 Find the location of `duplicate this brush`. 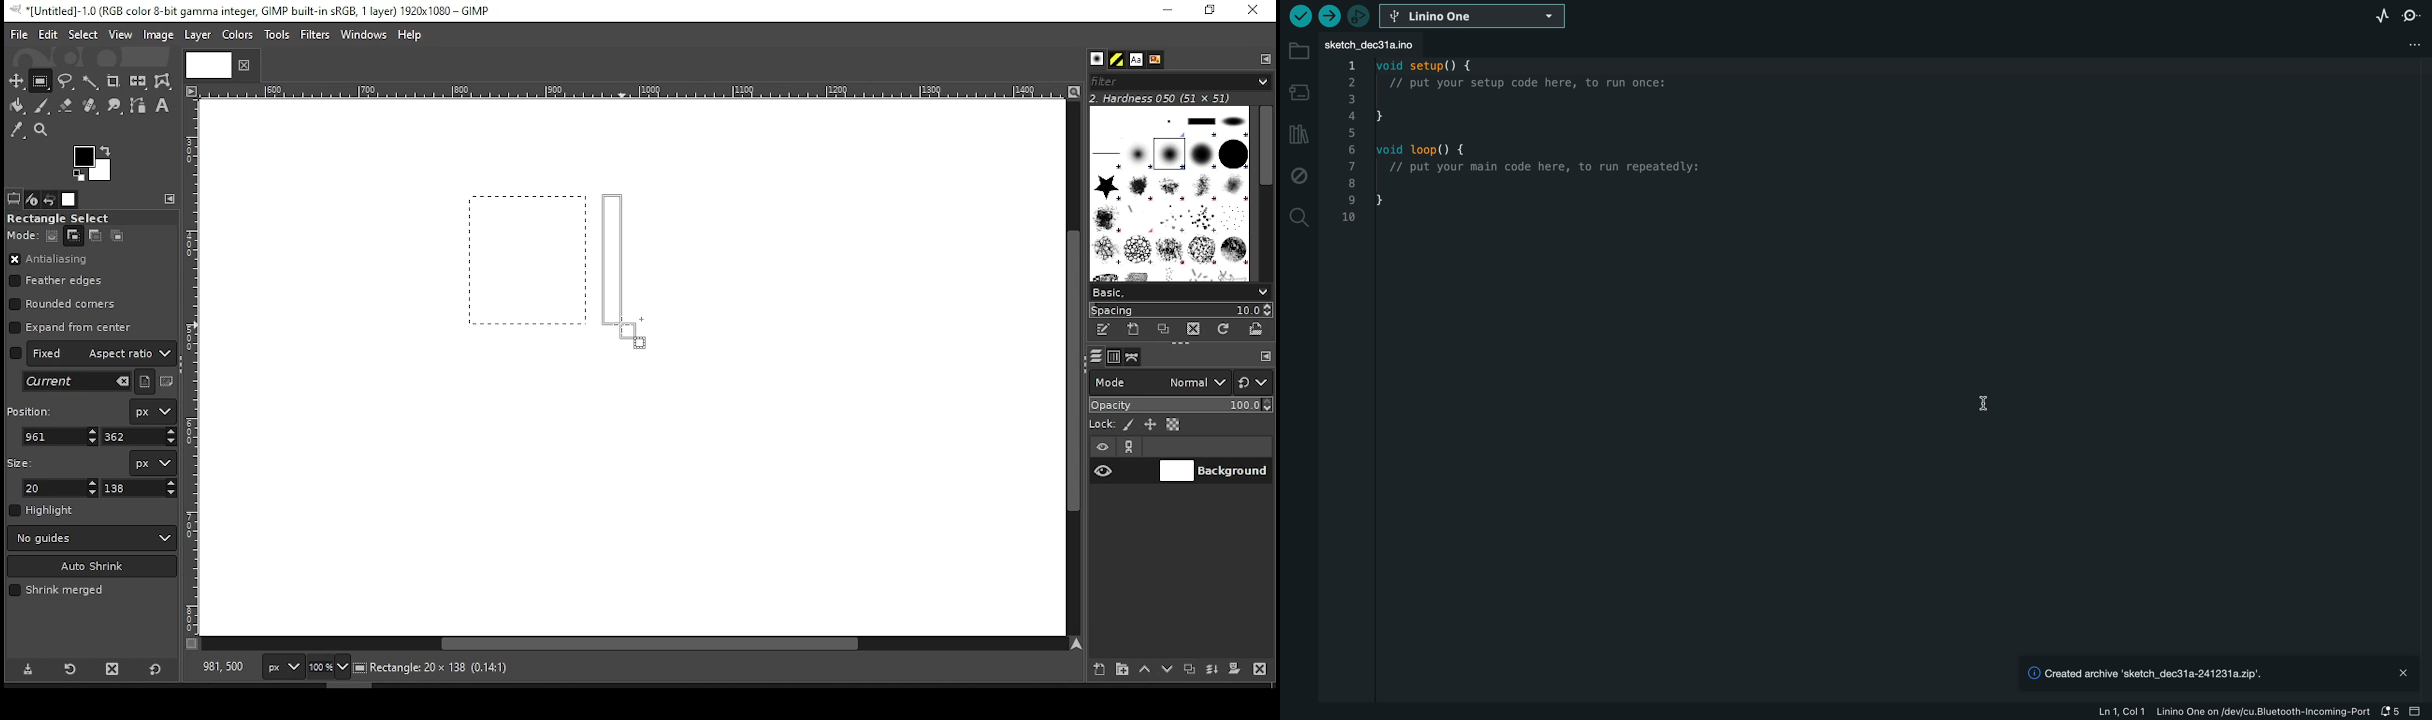

duplicate this brush is located at coordinates (1169, 329).